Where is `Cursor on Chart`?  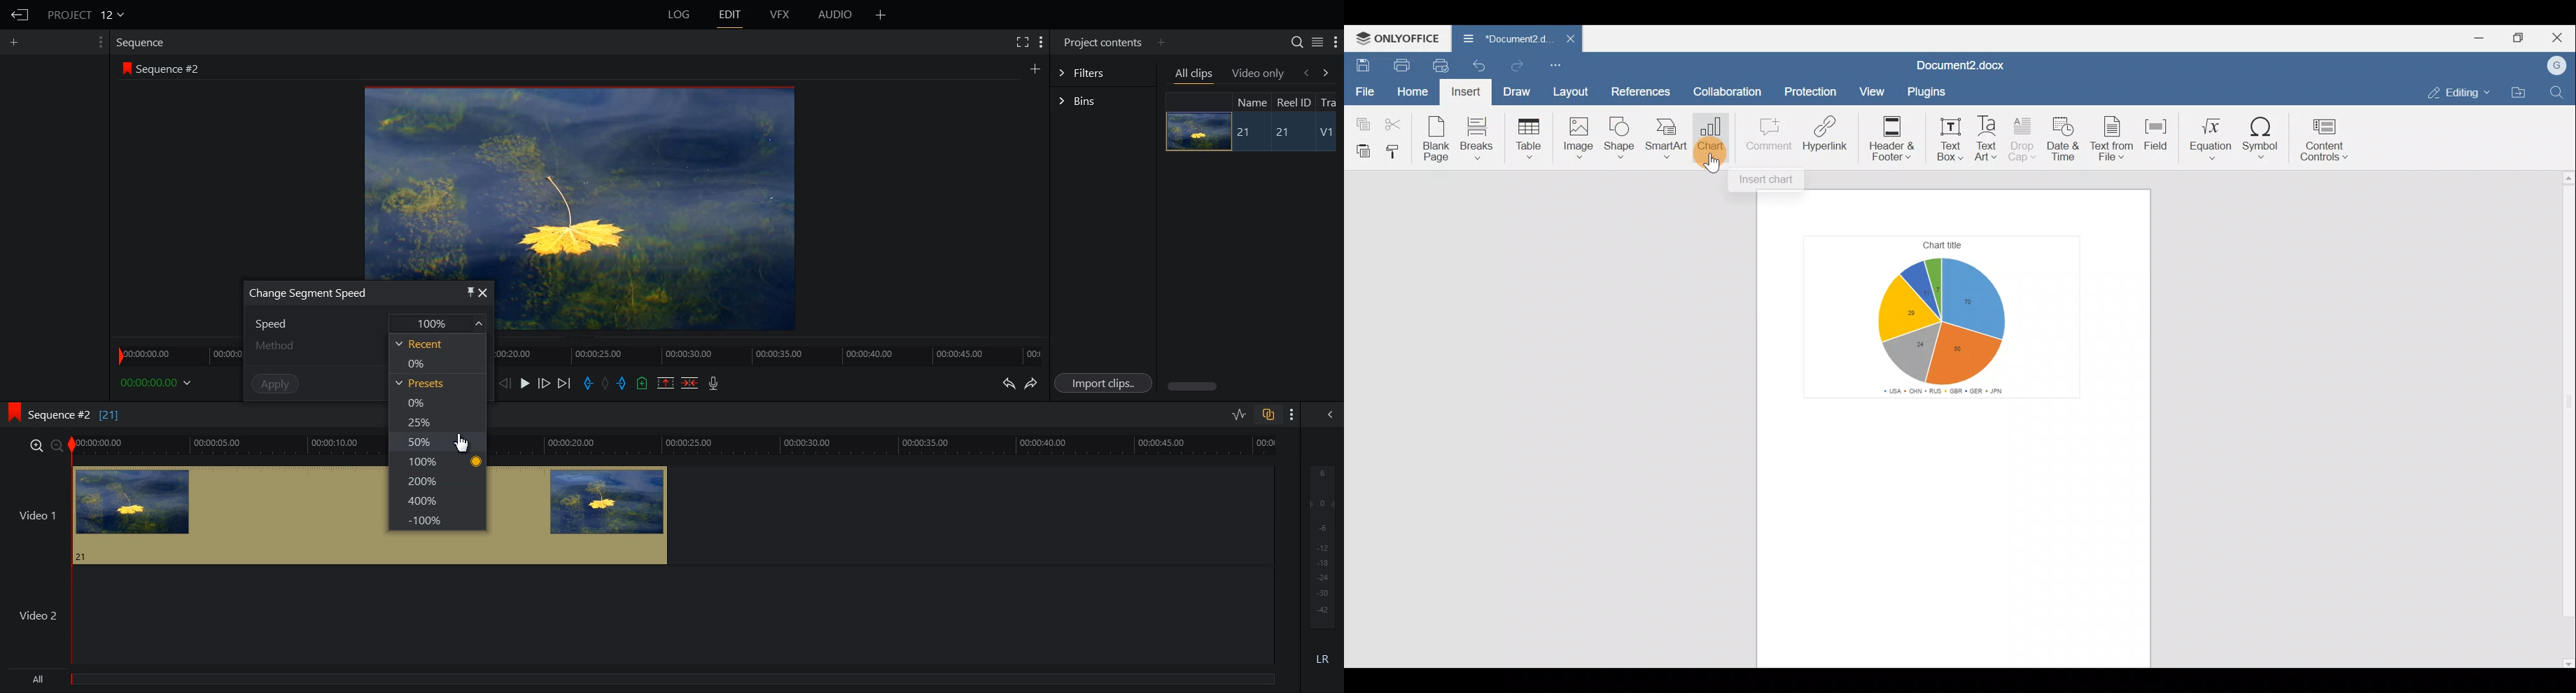
Cursor on Chart is located at coordinates (1711, 142).